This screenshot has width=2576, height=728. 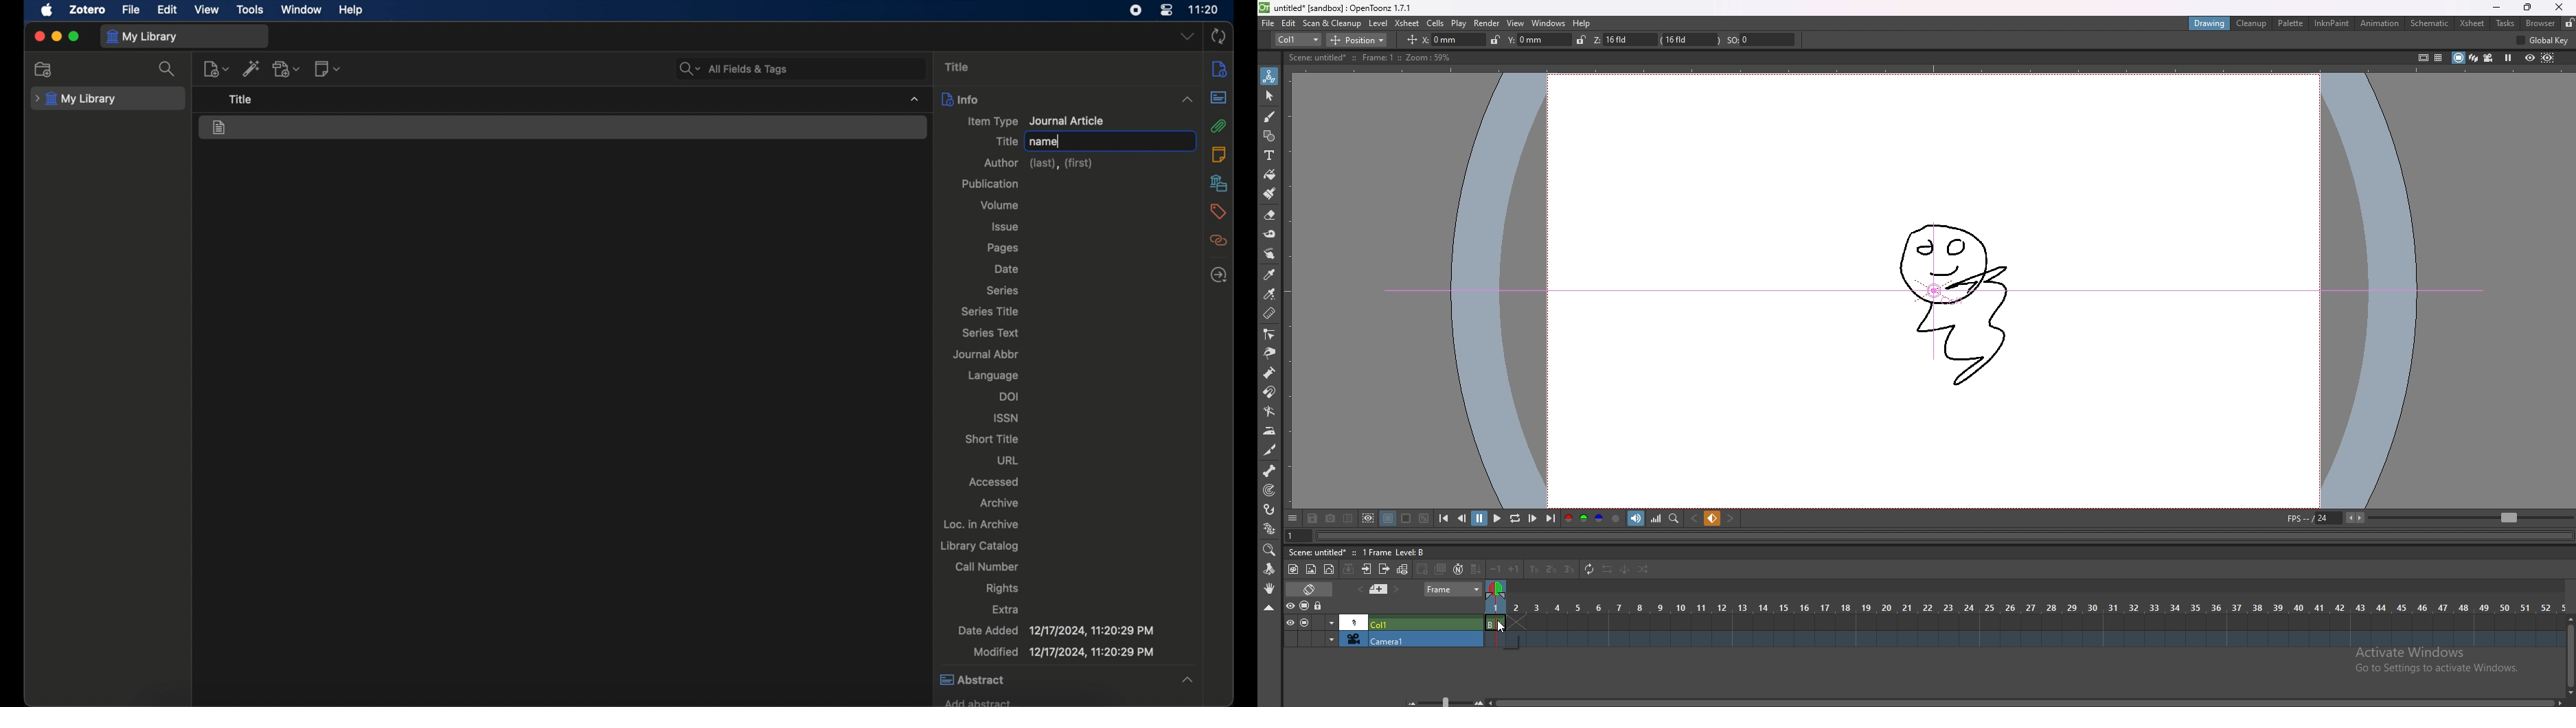 I want to click on dropdown, so click(x=914, y=98).